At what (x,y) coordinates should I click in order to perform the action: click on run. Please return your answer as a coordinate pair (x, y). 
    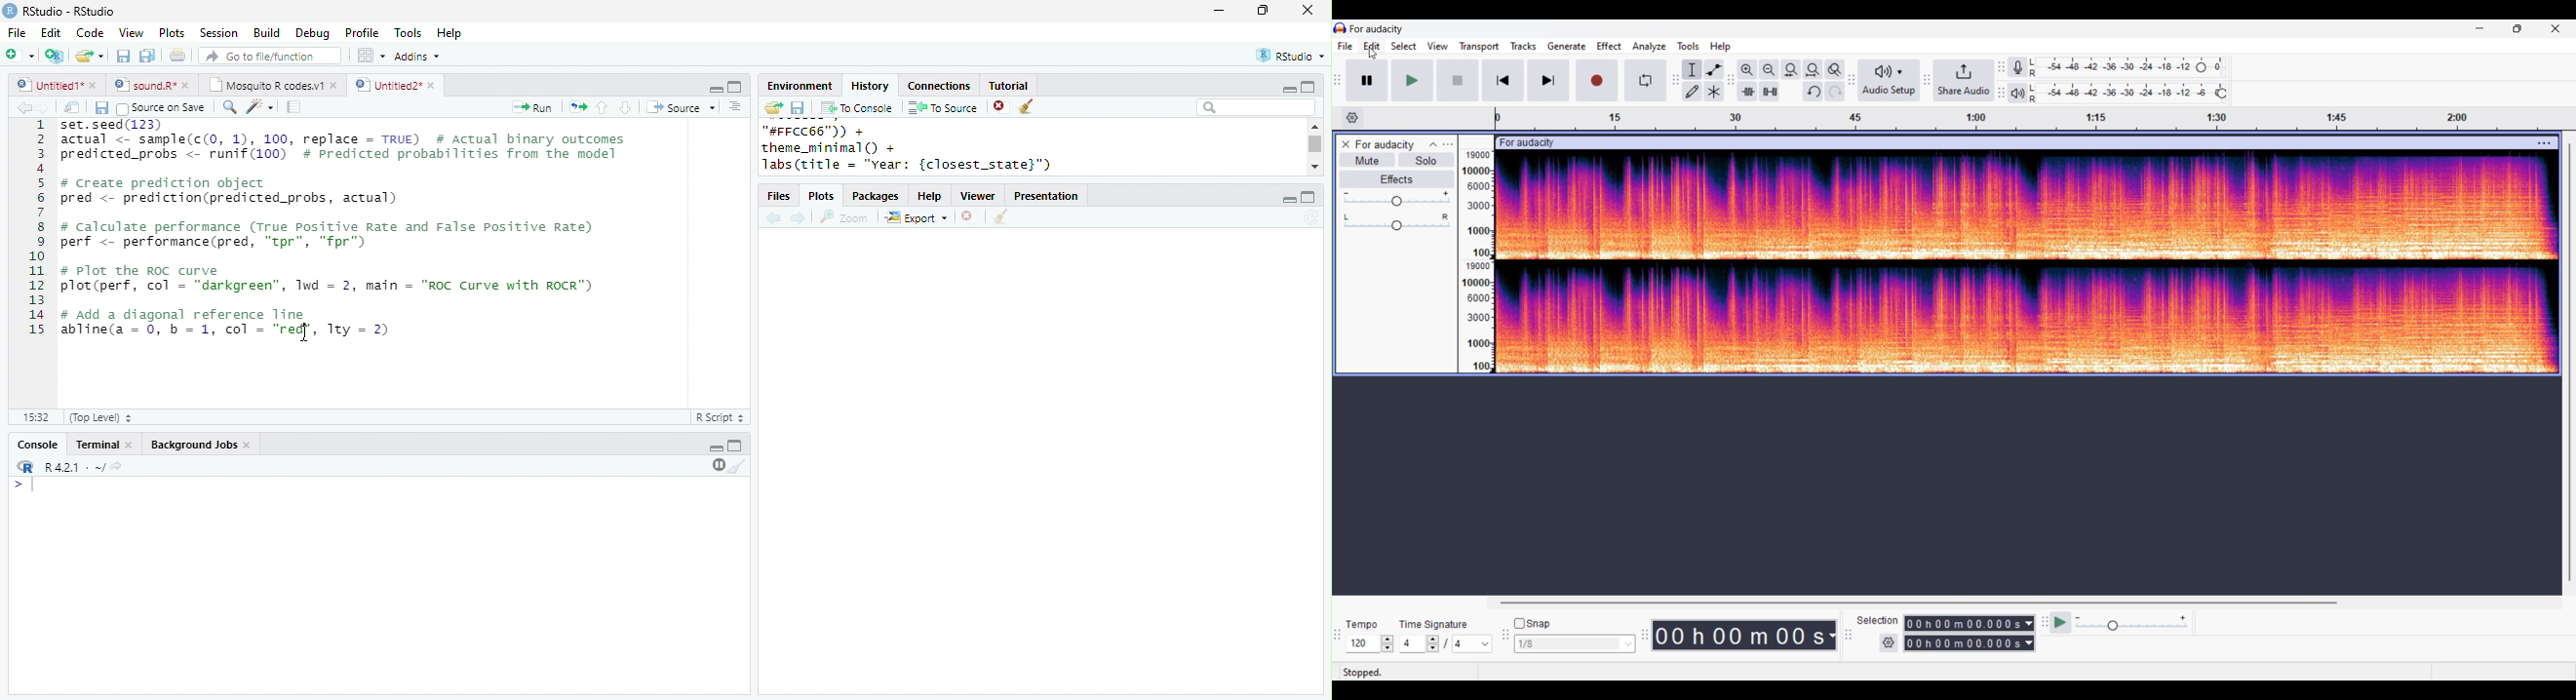
    Looking at the image, I should click on (531, 107).